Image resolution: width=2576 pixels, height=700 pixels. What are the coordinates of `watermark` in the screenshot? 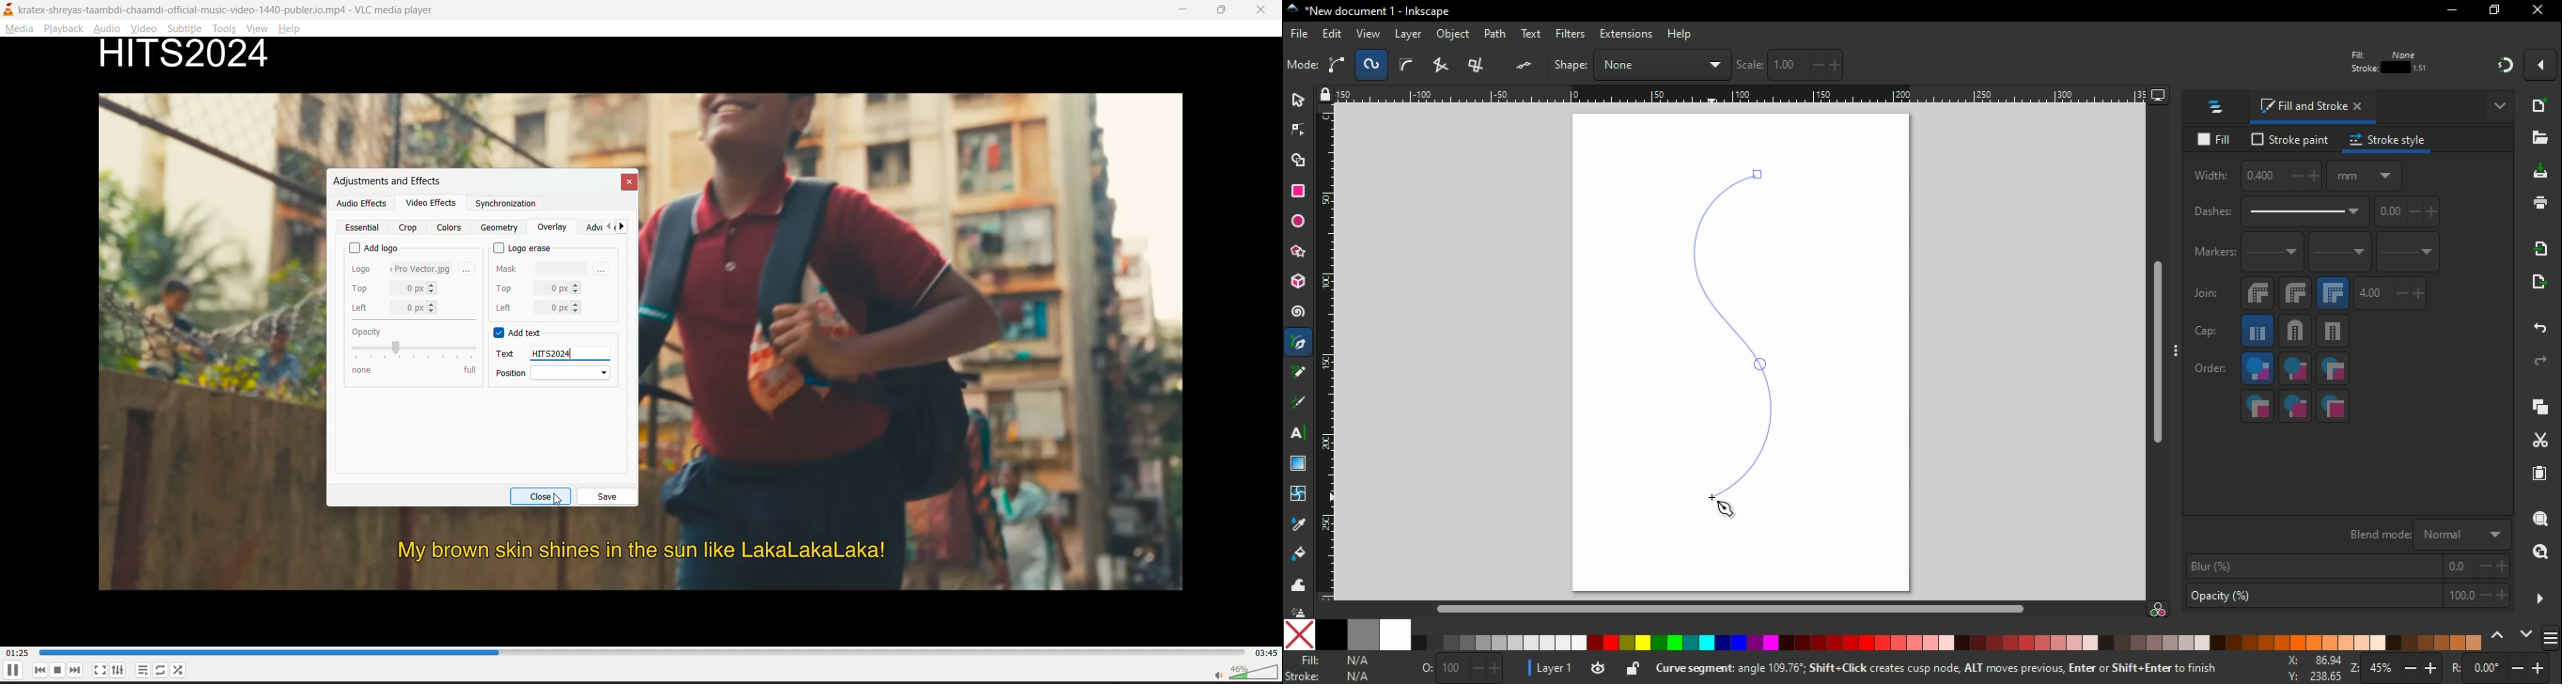 It's located at (197, 61).